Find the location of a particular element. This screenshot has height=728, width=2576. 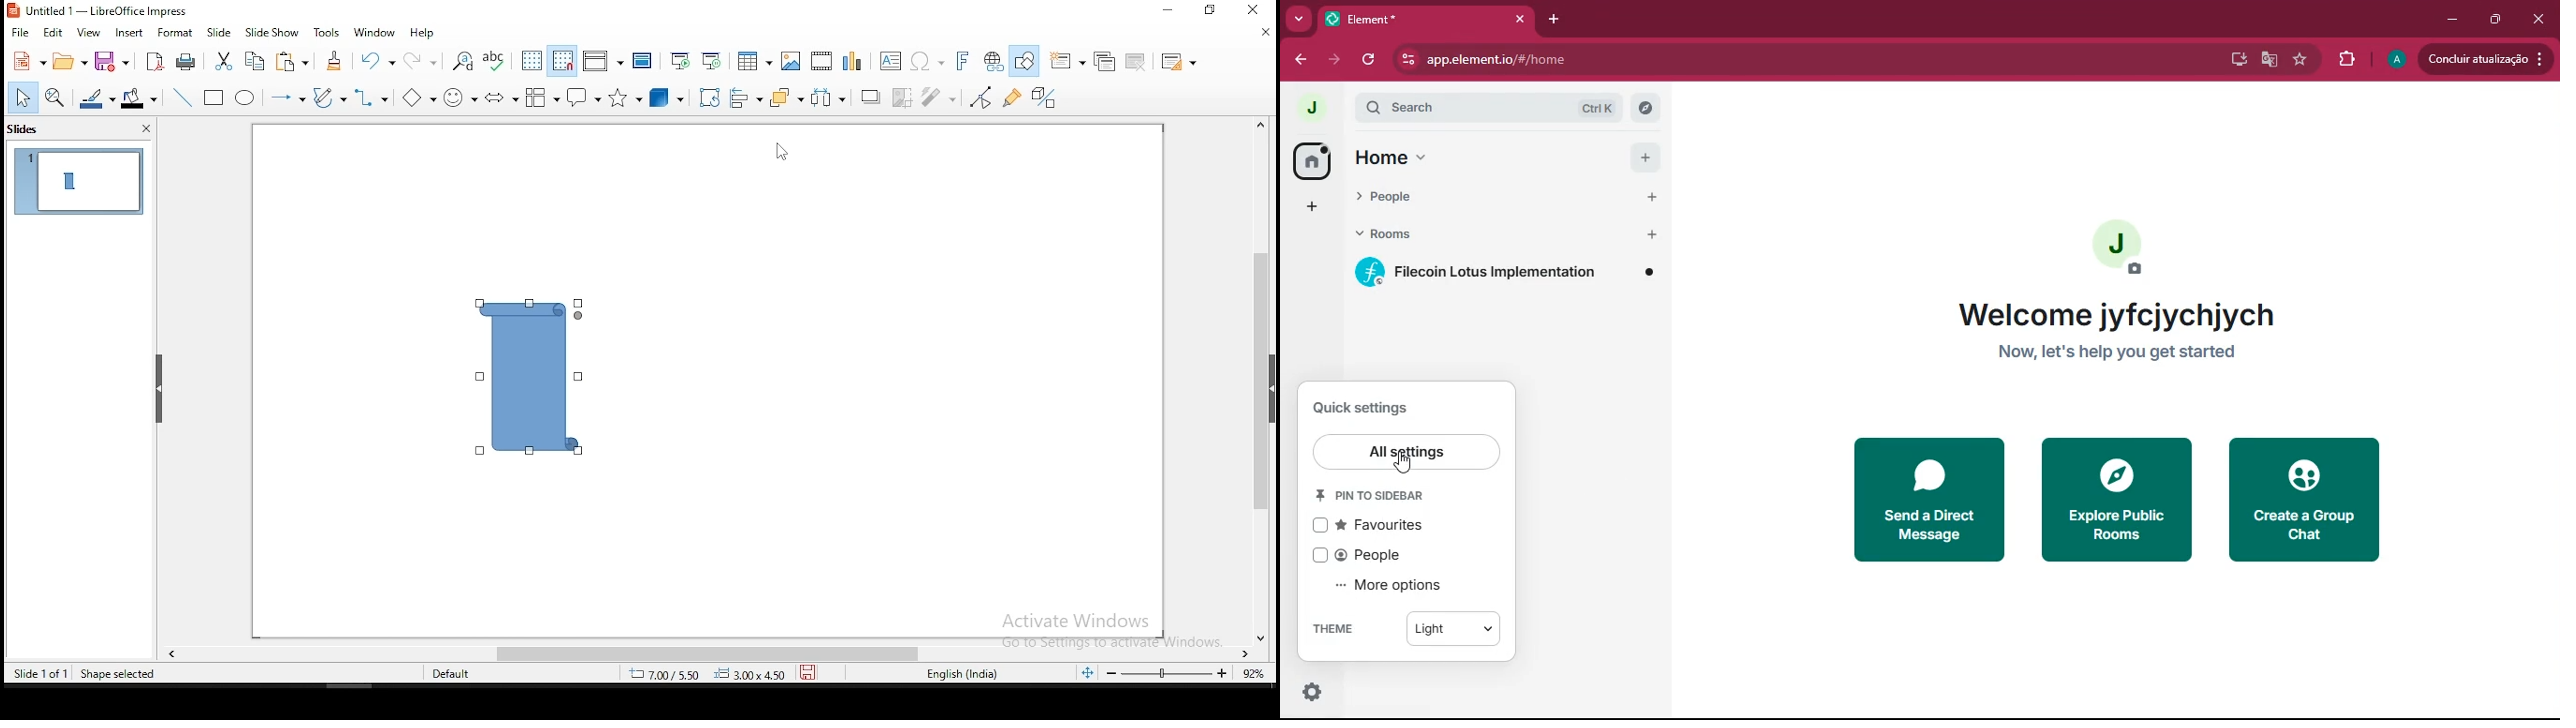

filecoin lotus implementation  is located at coordinates (1510, 275).